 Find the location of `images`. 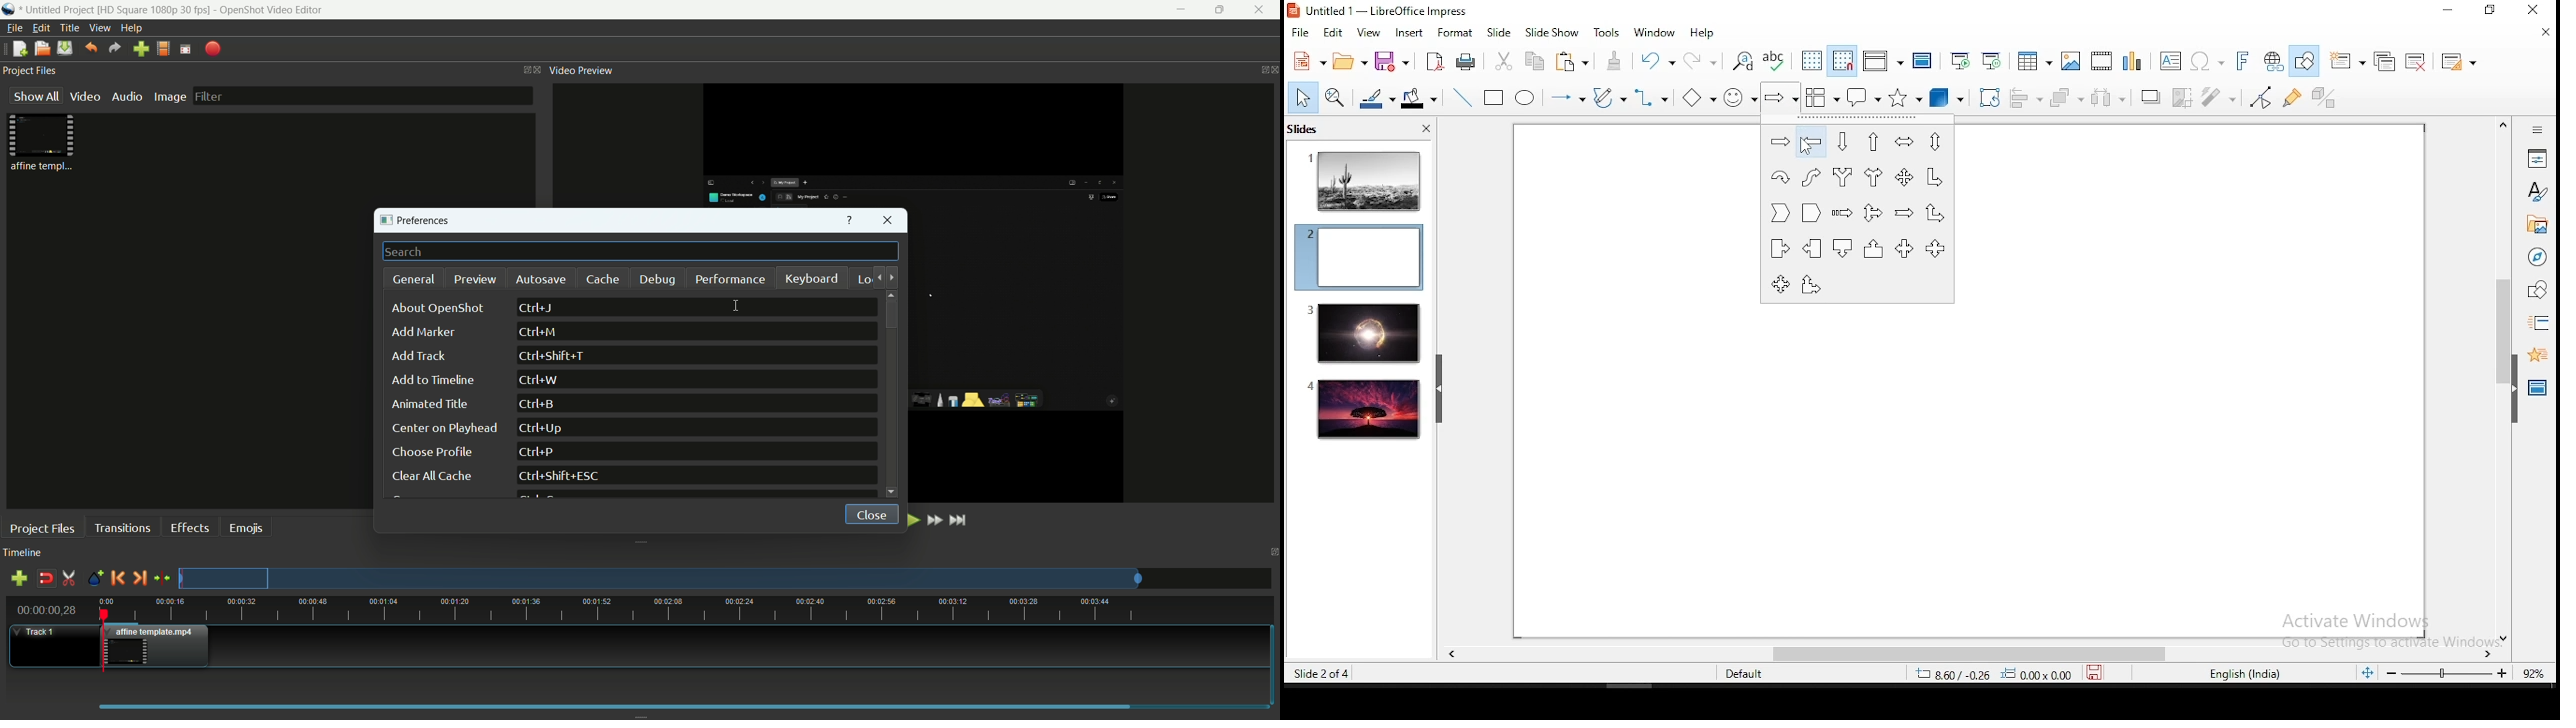

images is located at coordinates (2072, 61).